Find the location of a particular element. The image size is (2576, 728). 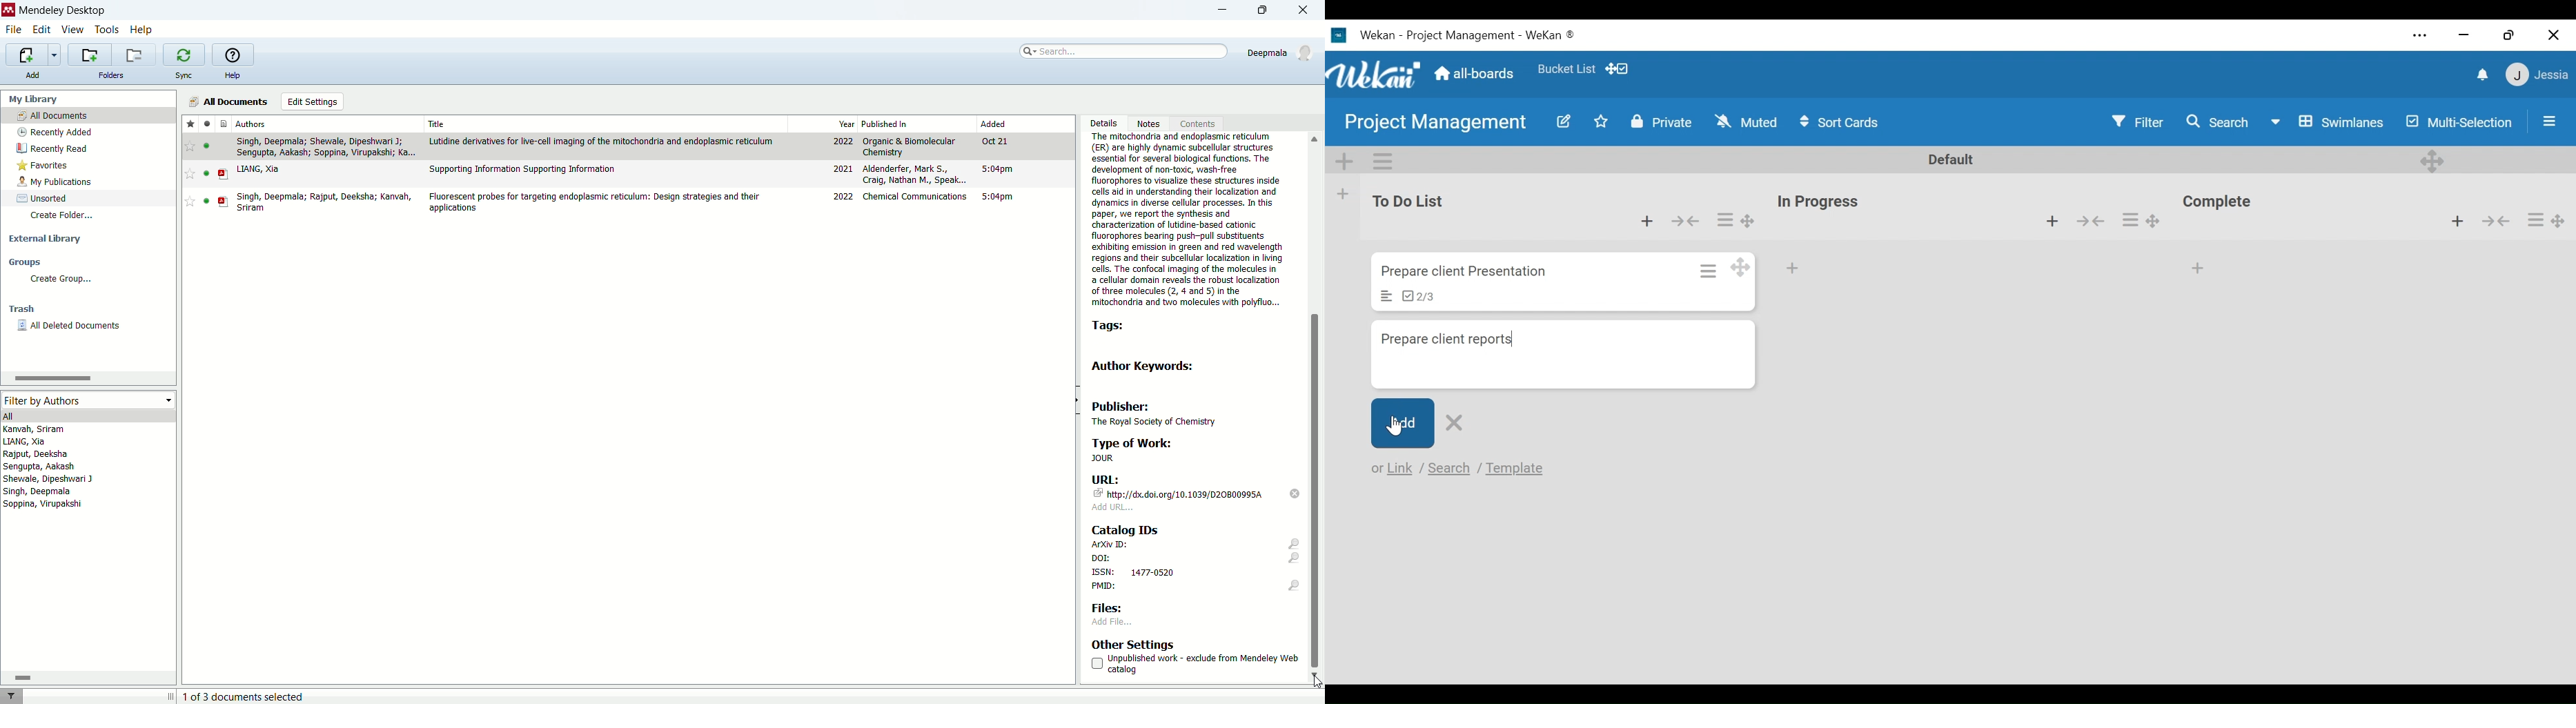

Checklist is located at coordinates (1418, 297).